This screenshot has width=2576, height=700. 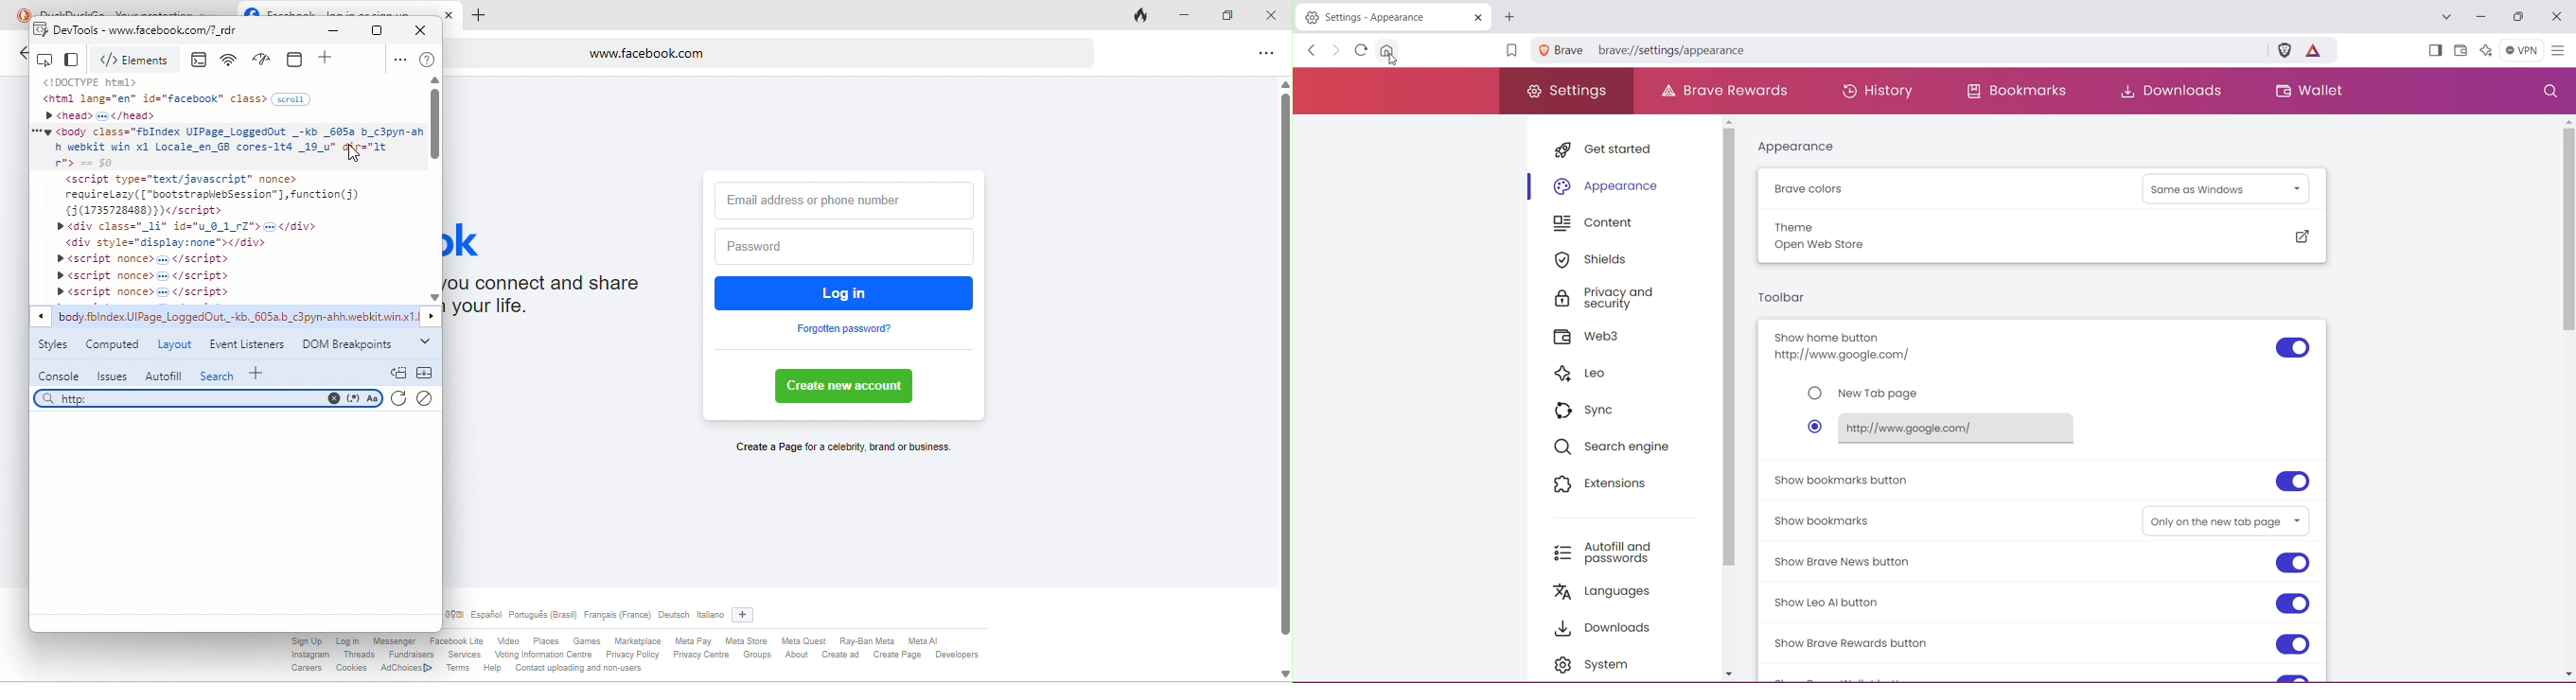 What do you see at coordinates (111, 376) in the screenshot?
I see `issues` at bounding box center [111, 376].